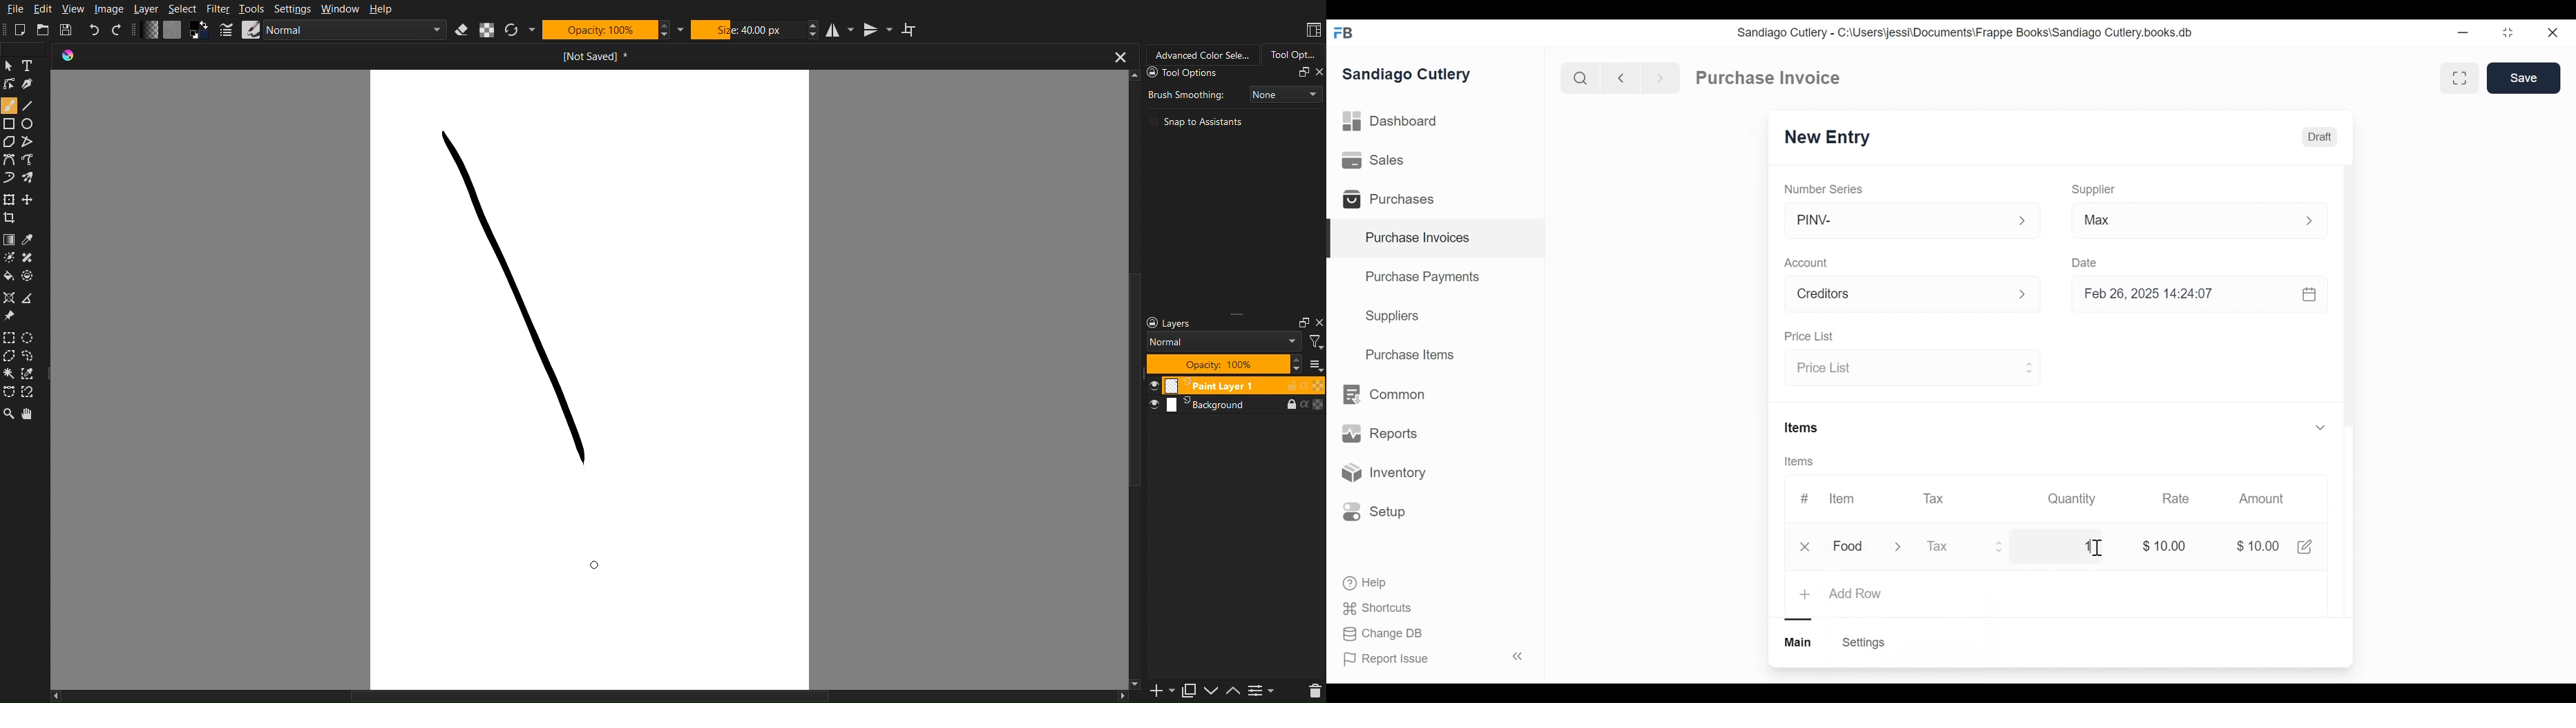  Describe the element at coordinates (95, 29) in the screenshot. I see `Undo` at that location.